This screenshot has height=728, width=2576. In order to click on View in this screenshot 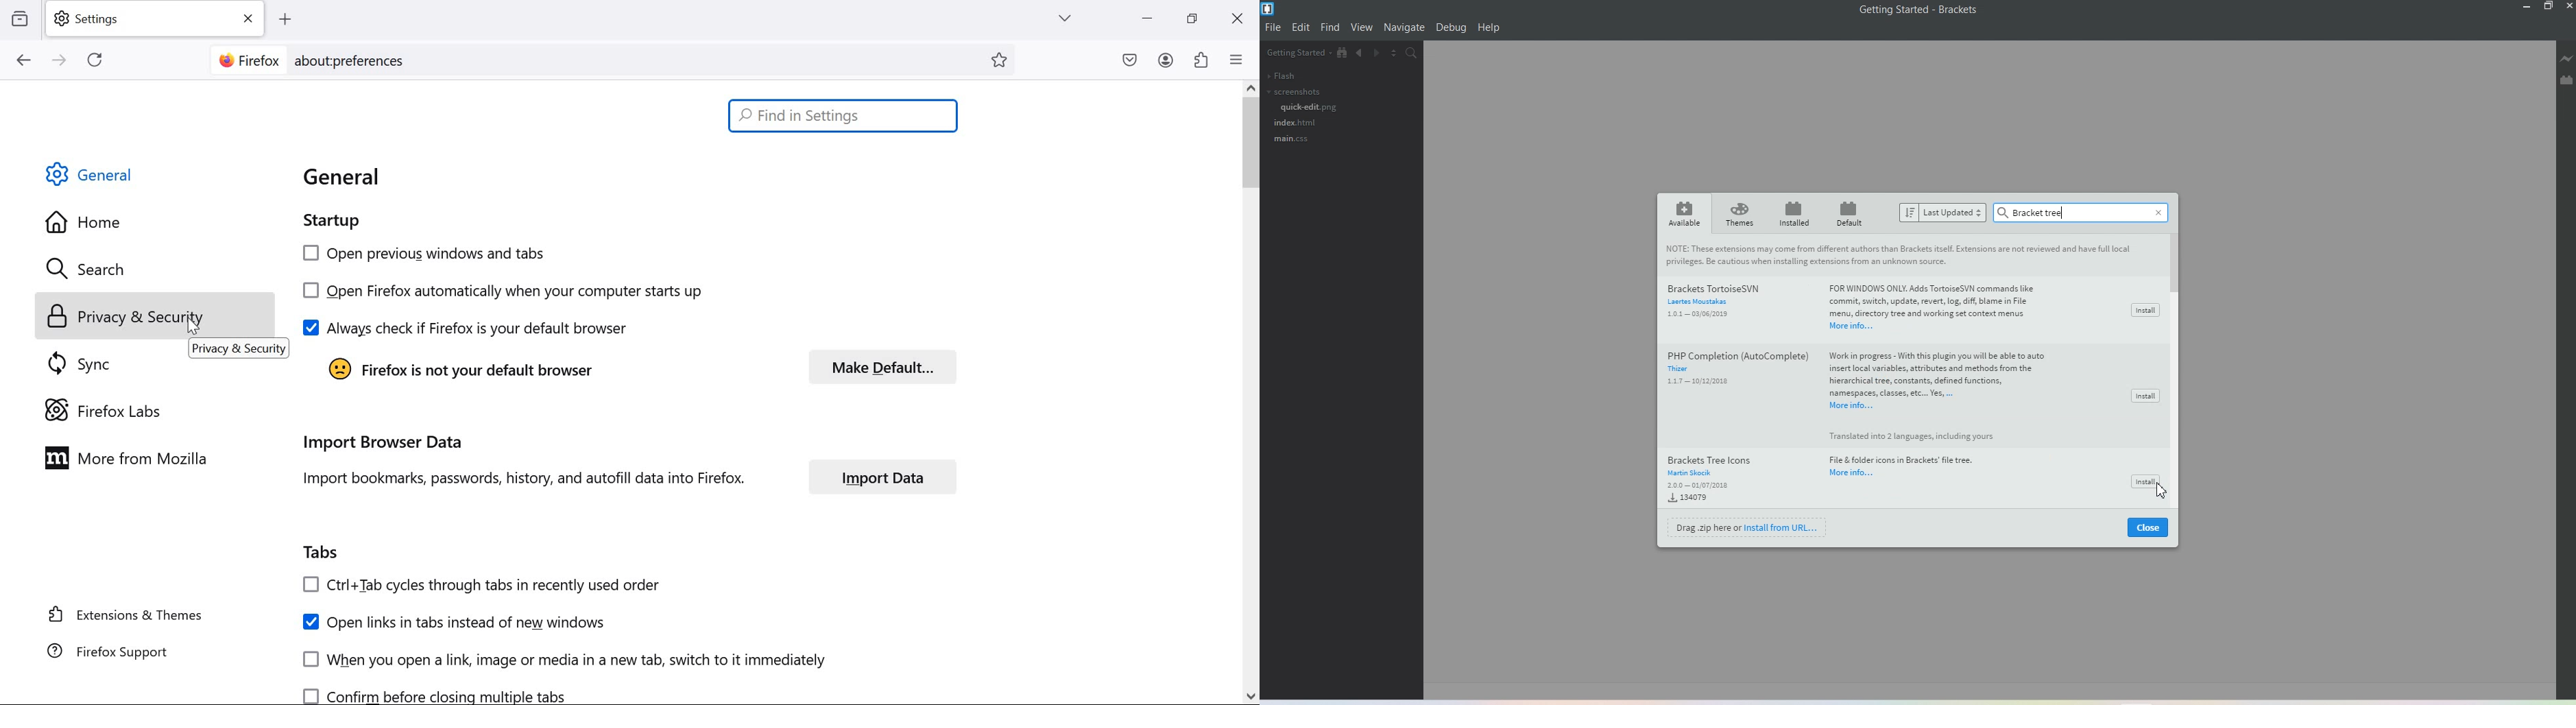, I will do `click(1362, 28)`.